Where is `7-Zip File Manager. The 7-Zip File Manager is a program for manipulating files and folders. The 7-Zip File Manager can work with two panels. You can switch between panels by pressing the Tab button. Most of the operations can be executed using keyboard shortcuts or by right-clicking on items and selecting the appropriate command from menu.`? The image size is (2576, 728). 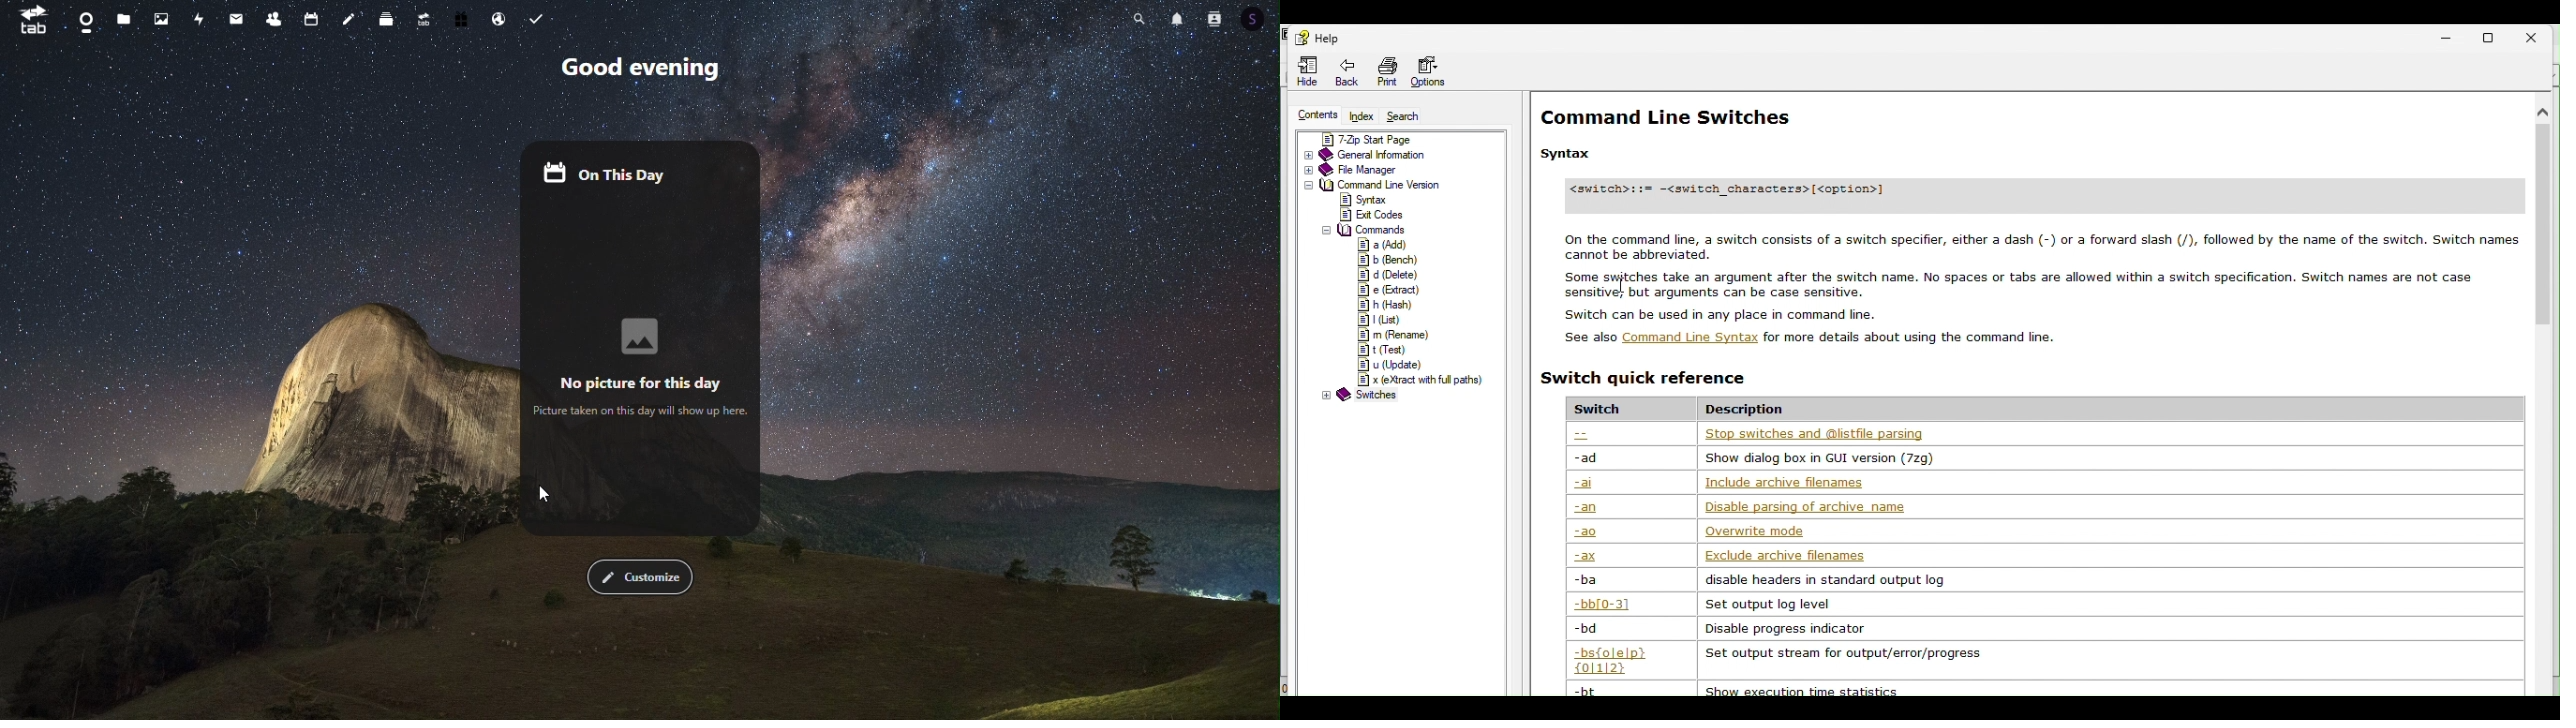
7-Zip File Manager. The 7-Zip File Manager is a program for manipulating files and folders. The 7-Zip File Manager can work with two panels. You can switch between panels by pressing the Tab button. Most of the operations can be executed using keyboard shortcuts or by right-clicking on items and selecting the appropriate command from menu. is located at coordinates (2042, 195).